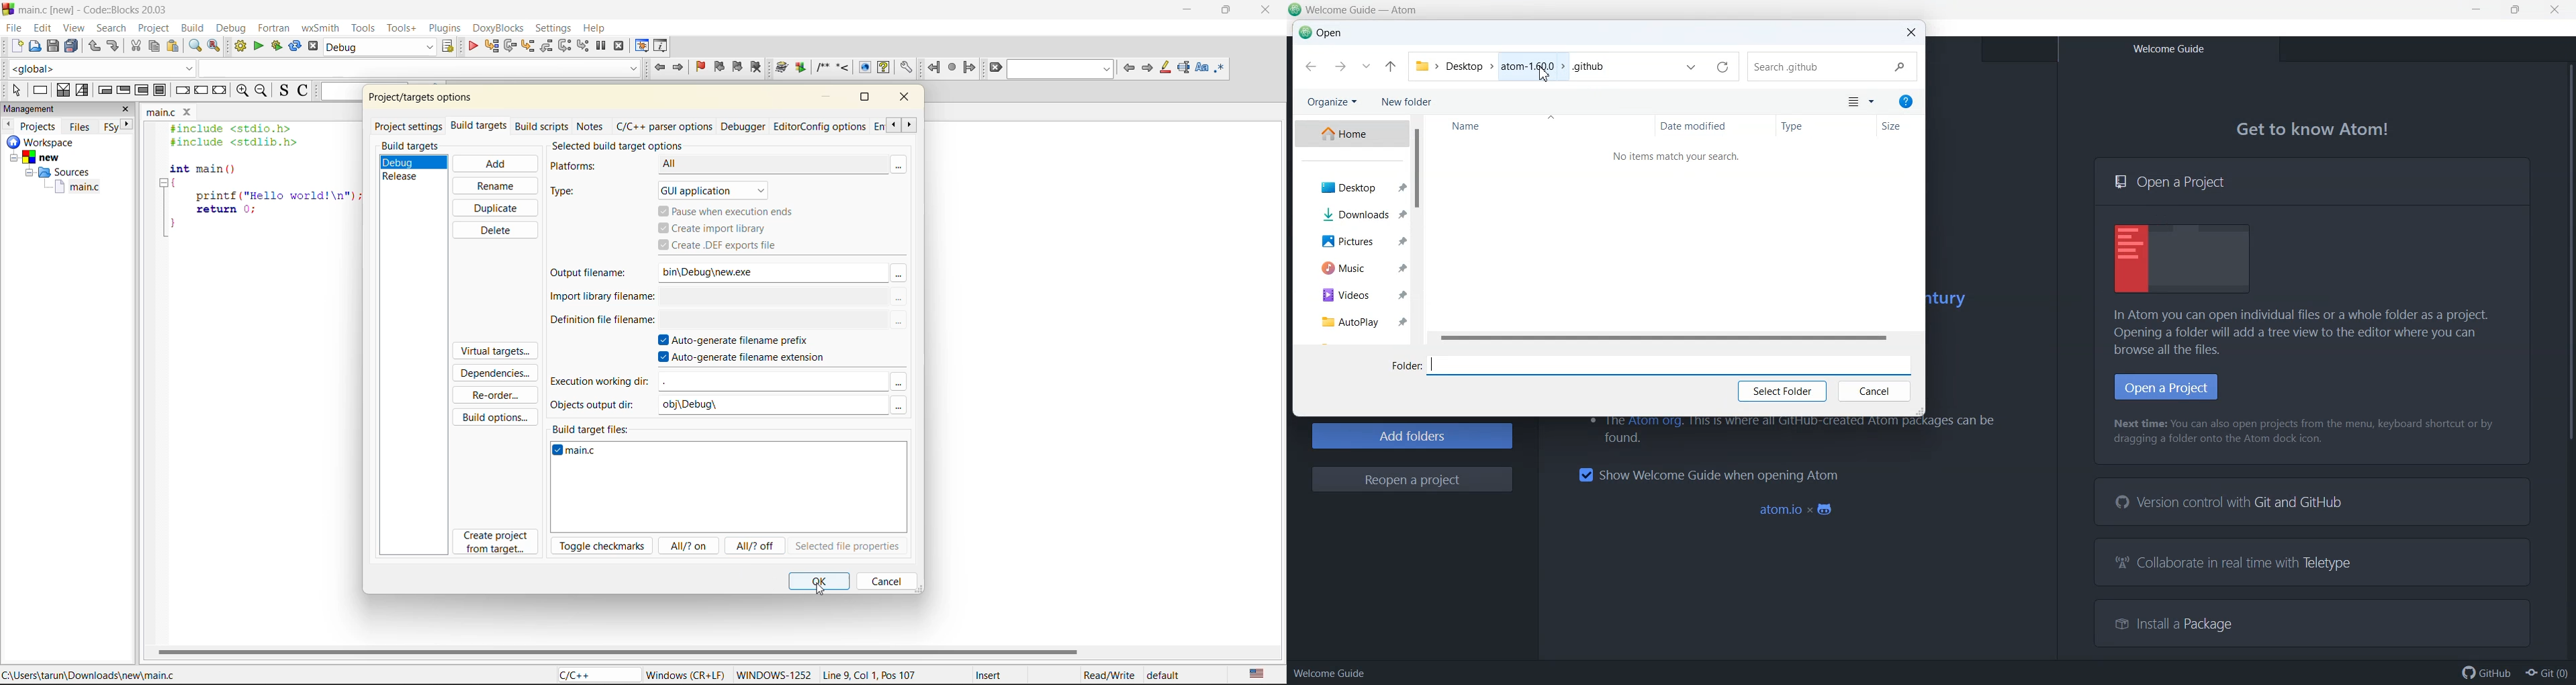 This screenshot has height=700, width=2576. Describe the element at coordinates (1350, 214) in the screenshot. I see `Download` at that location.